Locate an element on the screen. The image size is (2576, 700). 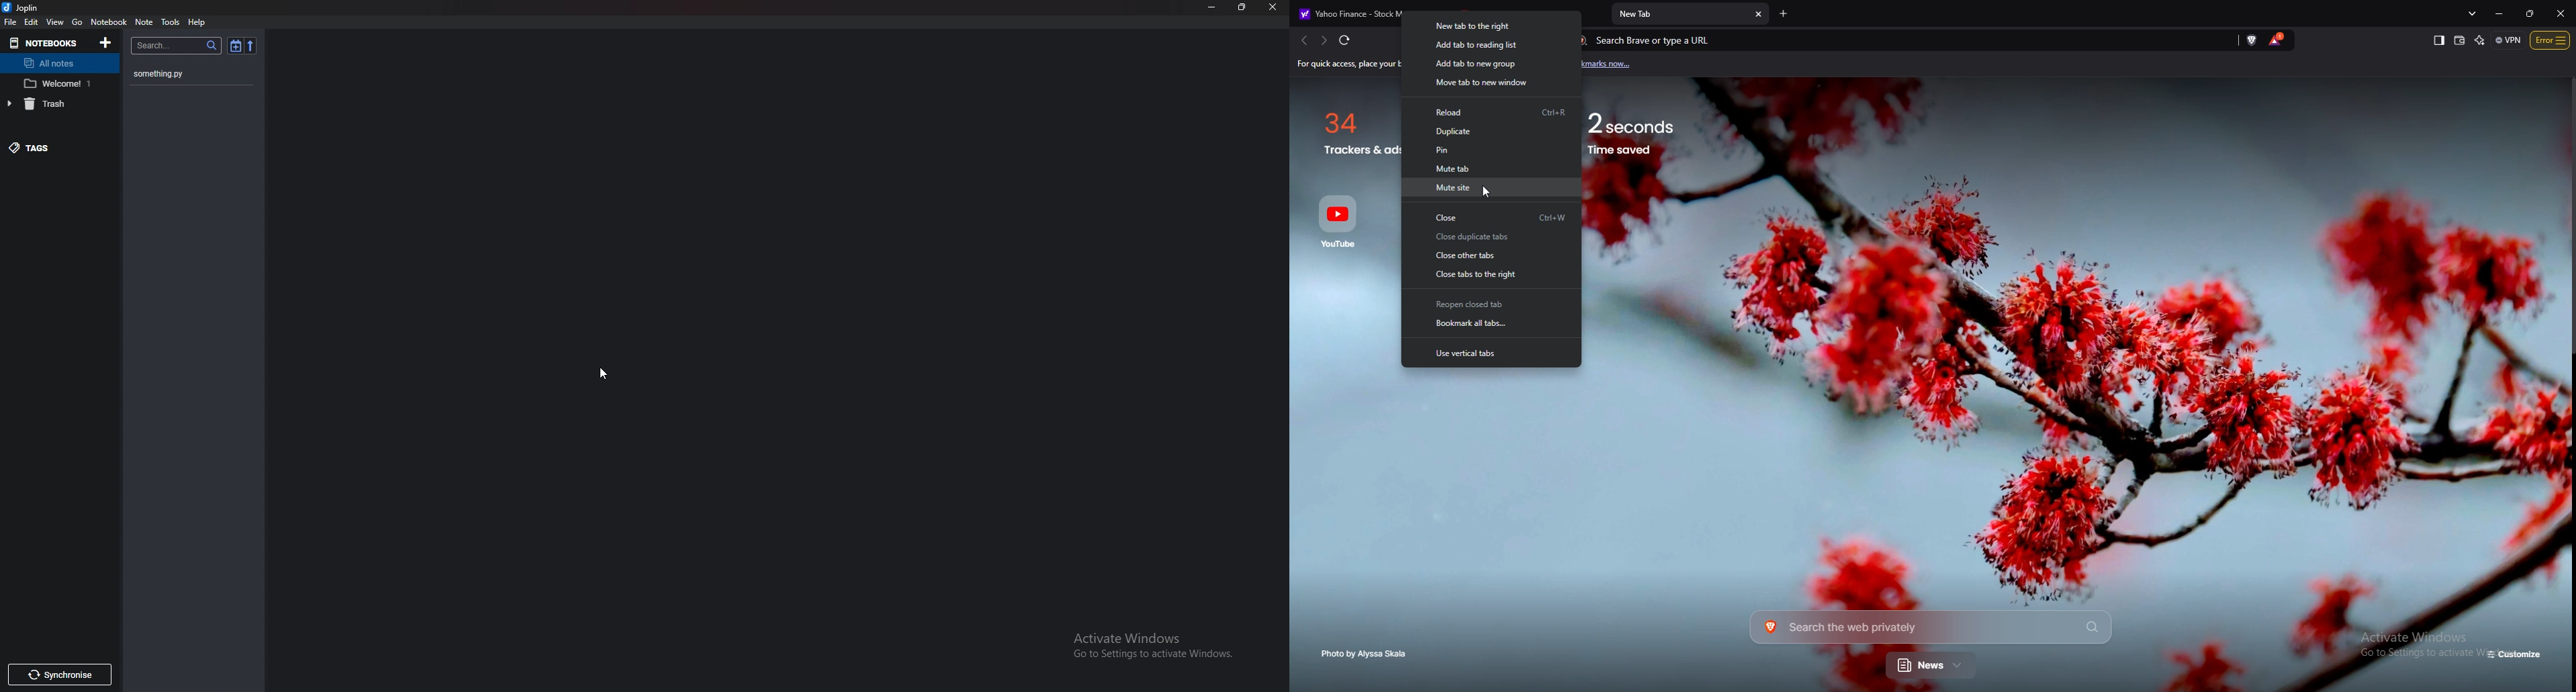
close is located at coordinates (1271, 7).